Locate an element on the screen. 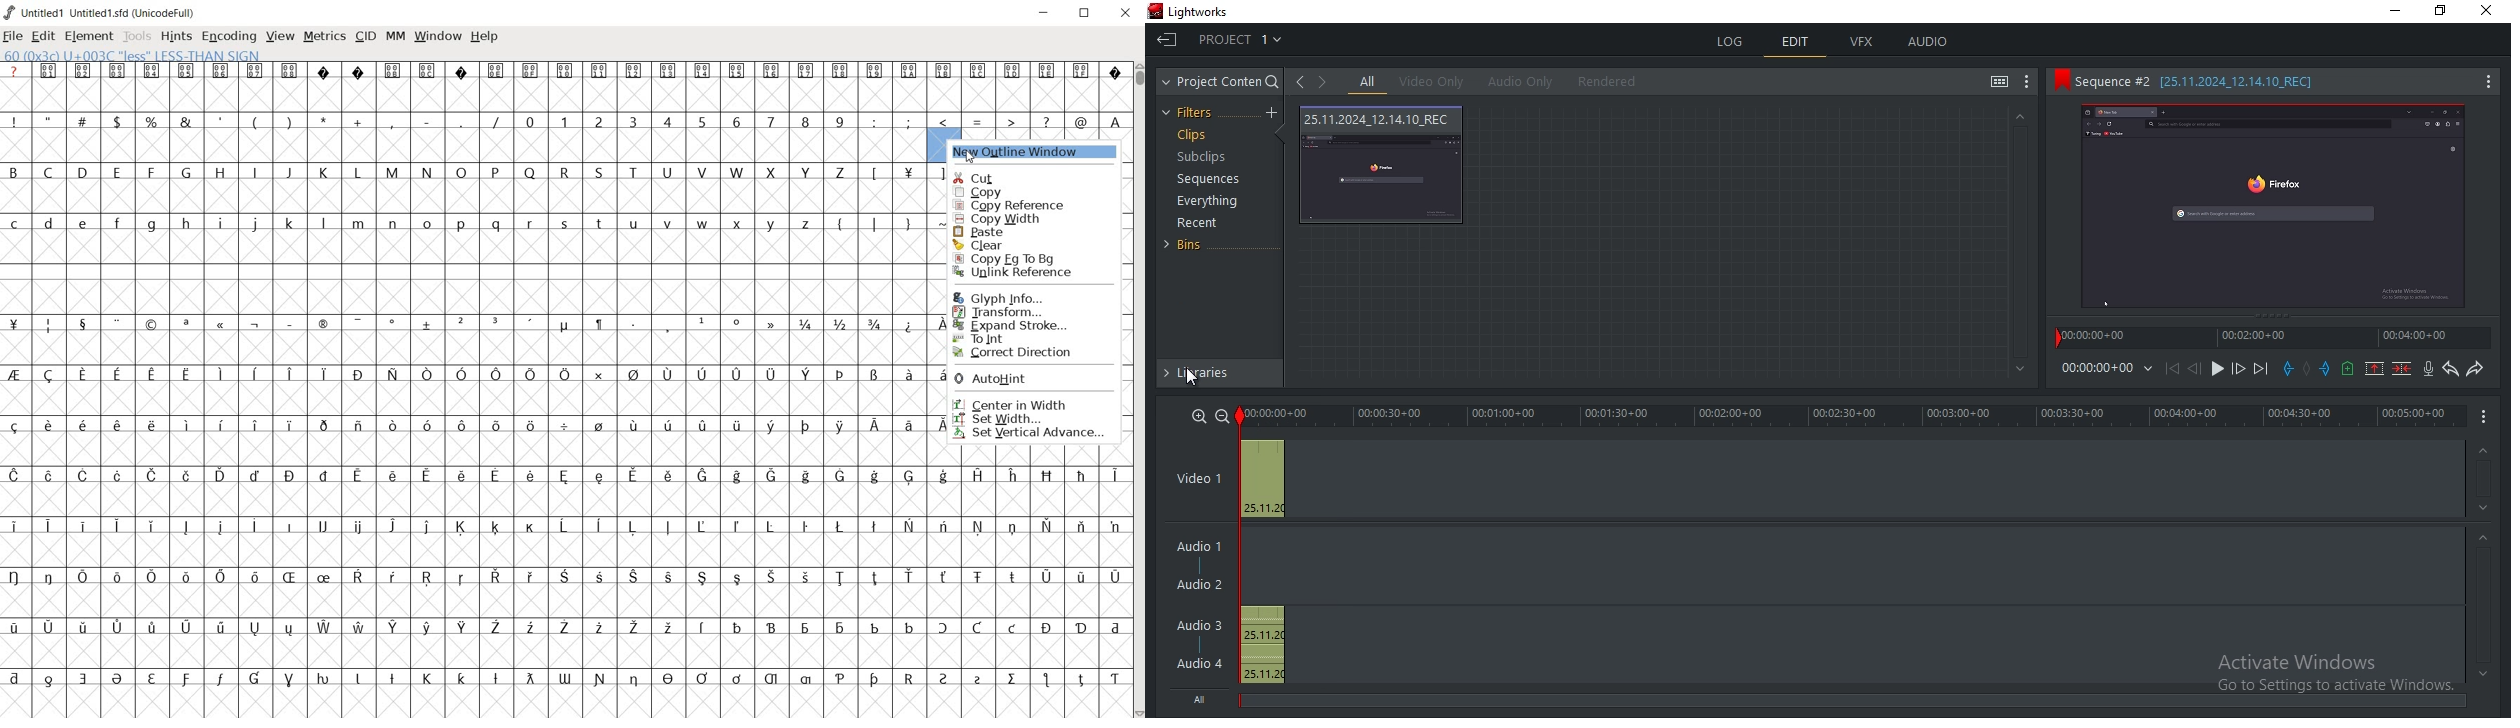 The height and width of the screenshot is (728, 2520). audio is located at coordinates (1202, 608).